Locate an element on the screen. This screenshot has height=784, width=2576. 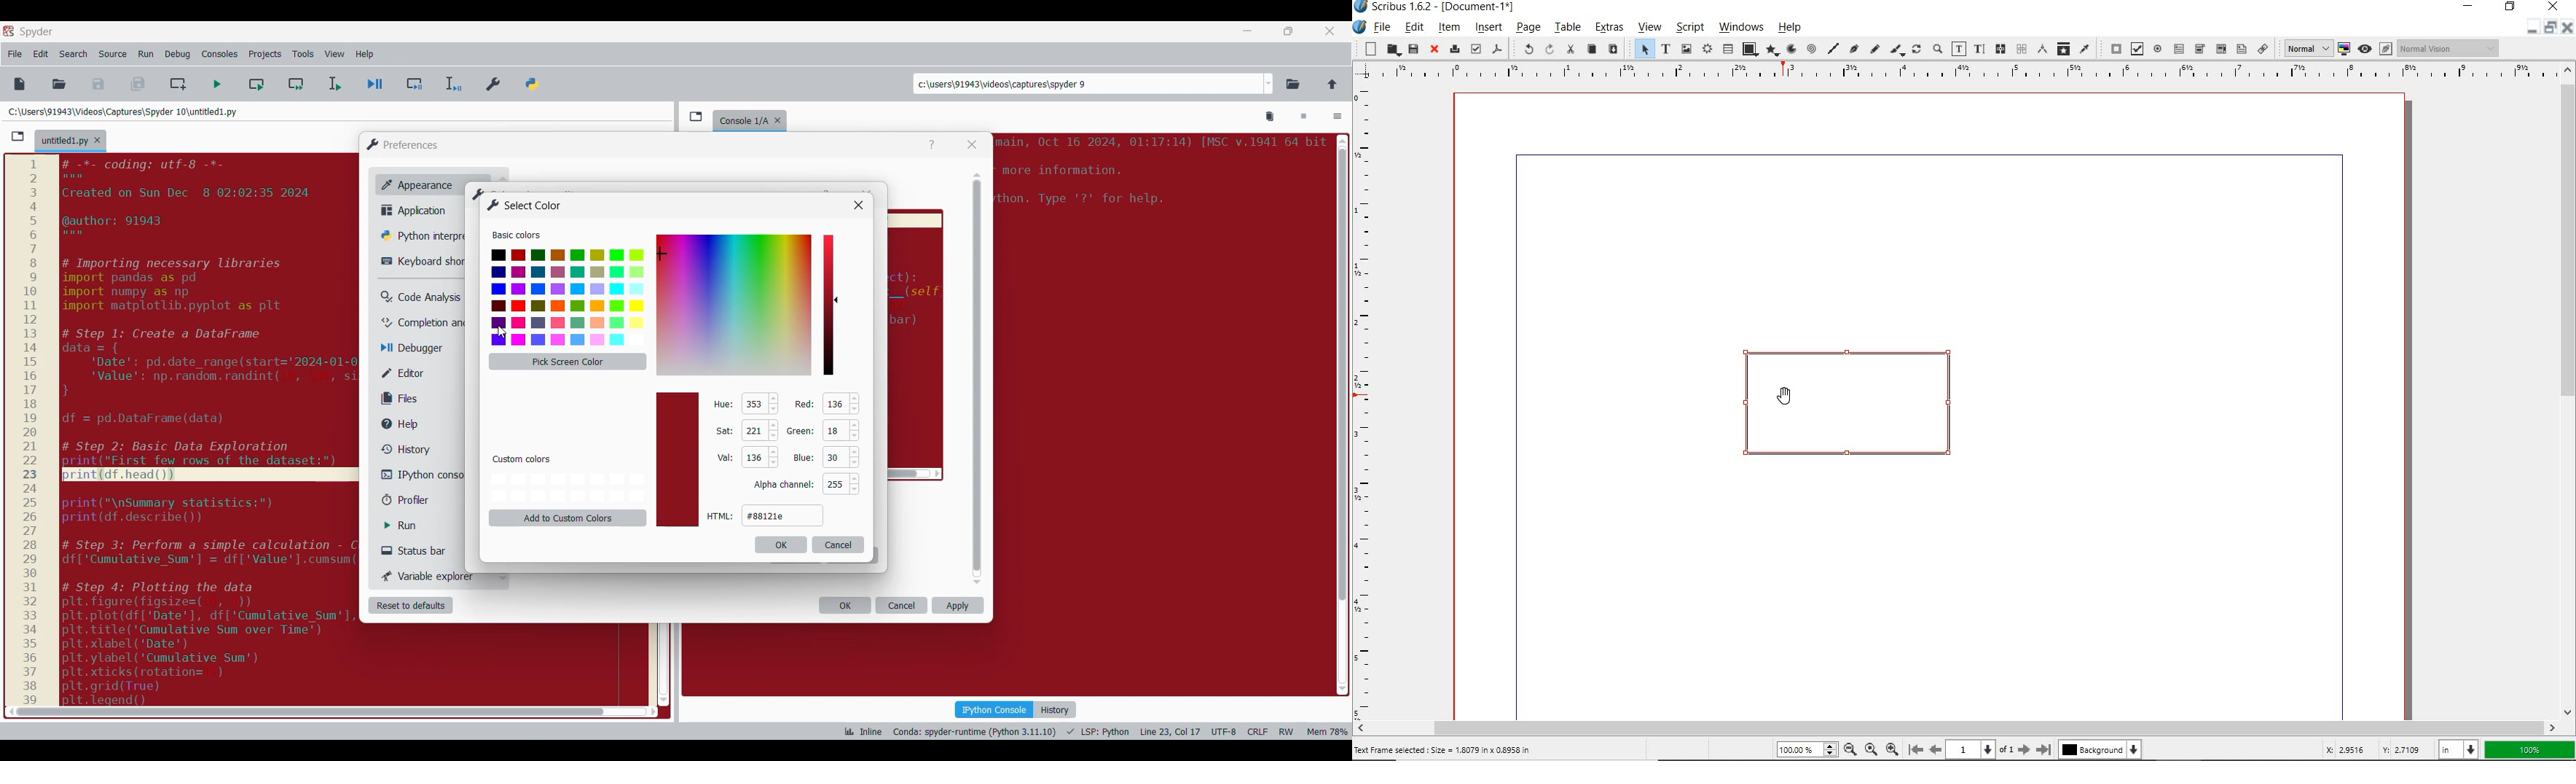
new is located at coordinates (1370, 48).